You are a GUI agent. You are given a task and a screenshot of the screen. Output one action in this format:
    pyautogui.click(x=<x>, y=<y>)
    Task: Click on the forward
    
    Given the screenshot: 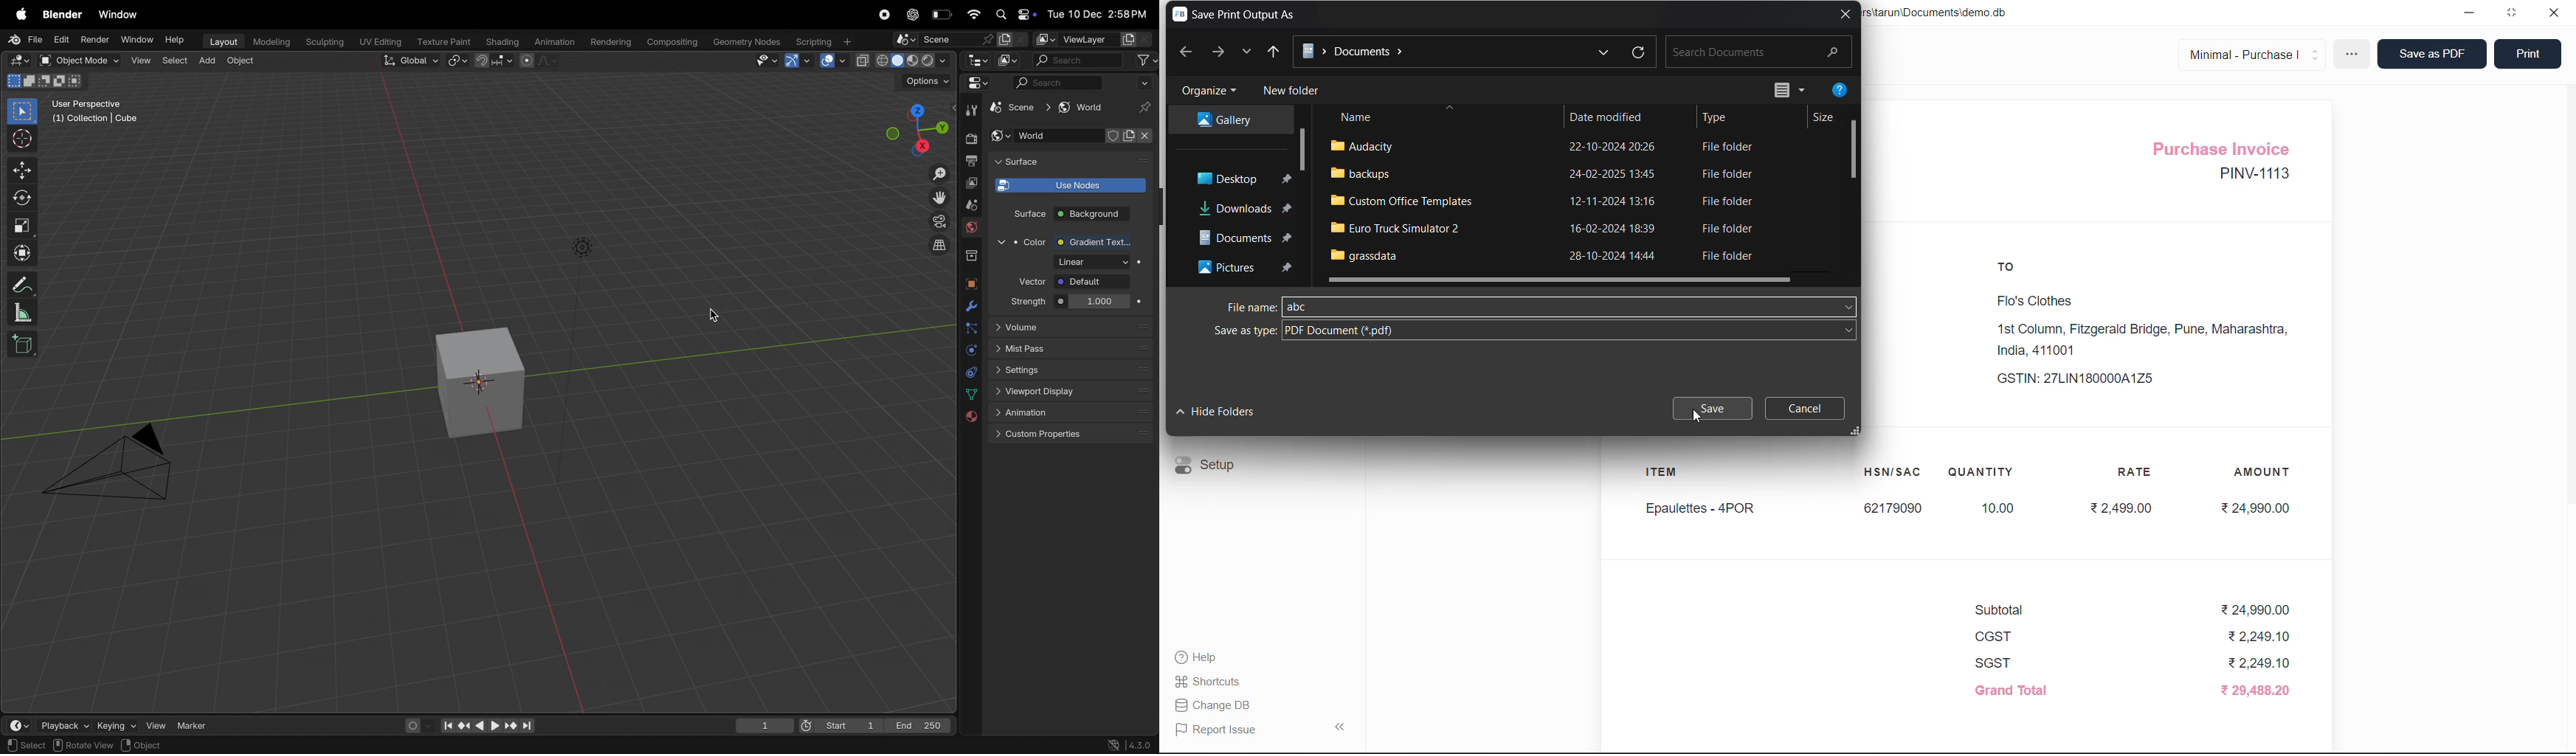 What is the action you would take?
    pyautogui.click(x=1219, y=51)
    